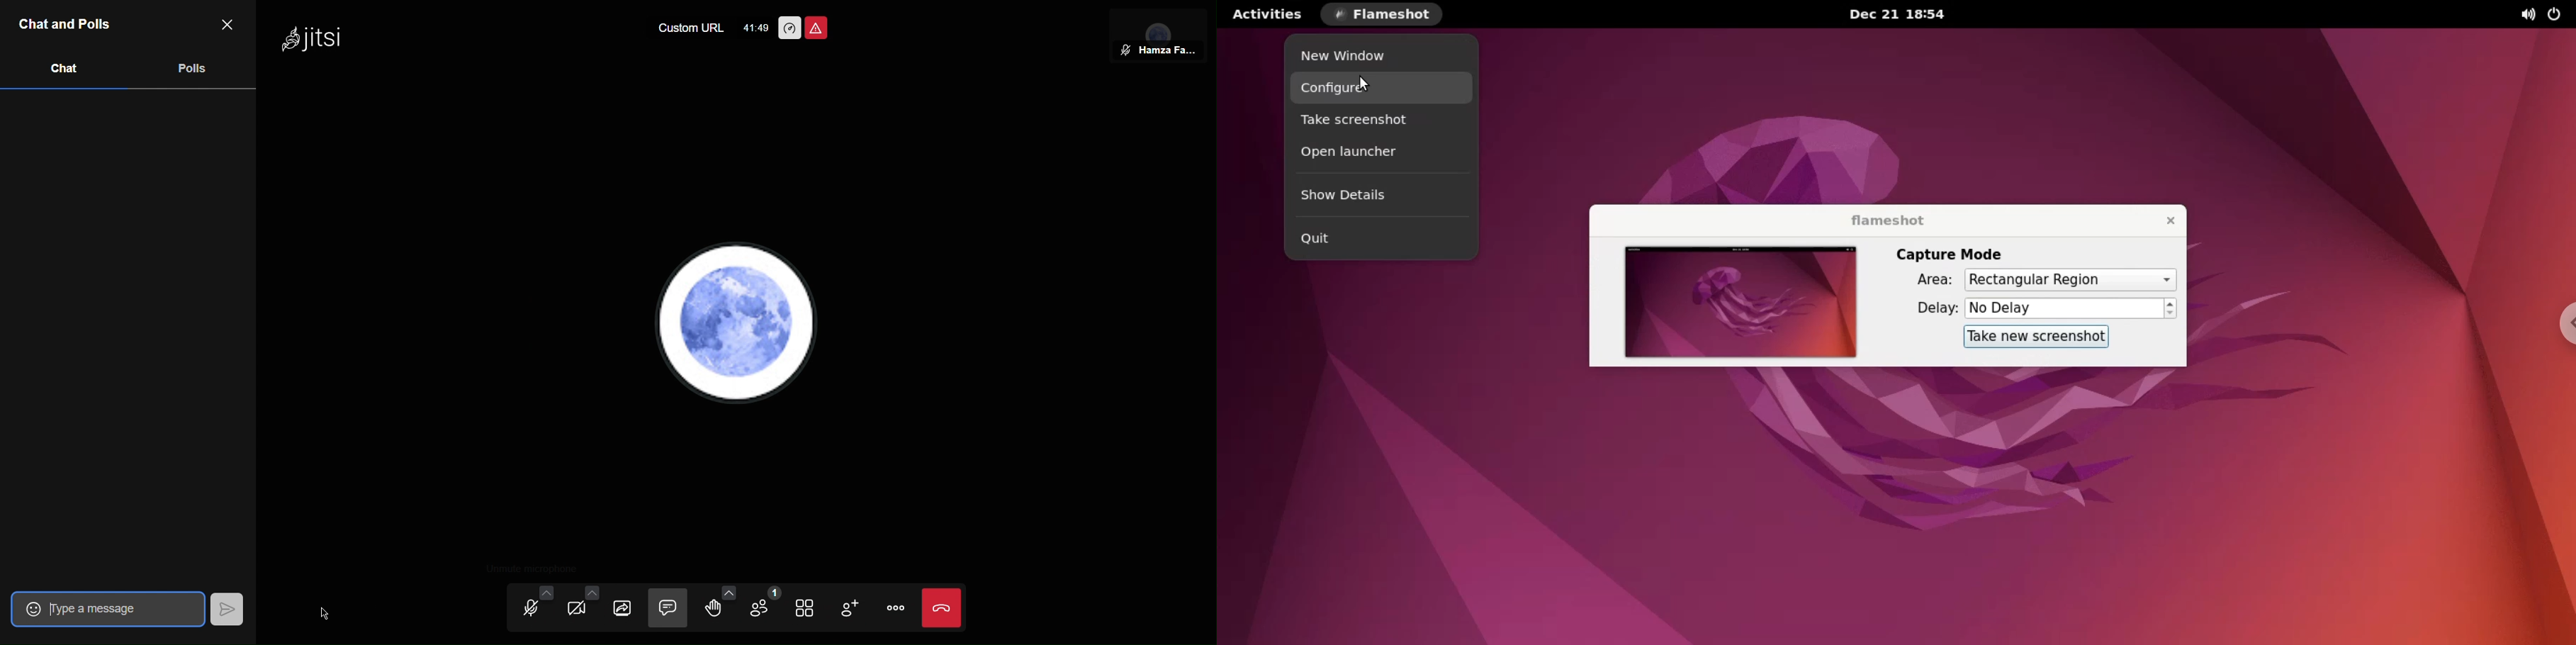 This screenshot has height=672, width=2576. What do you see at coordinates (188, 66) in the screenshot?
I see `Polls` at bounding box center [188, 66].